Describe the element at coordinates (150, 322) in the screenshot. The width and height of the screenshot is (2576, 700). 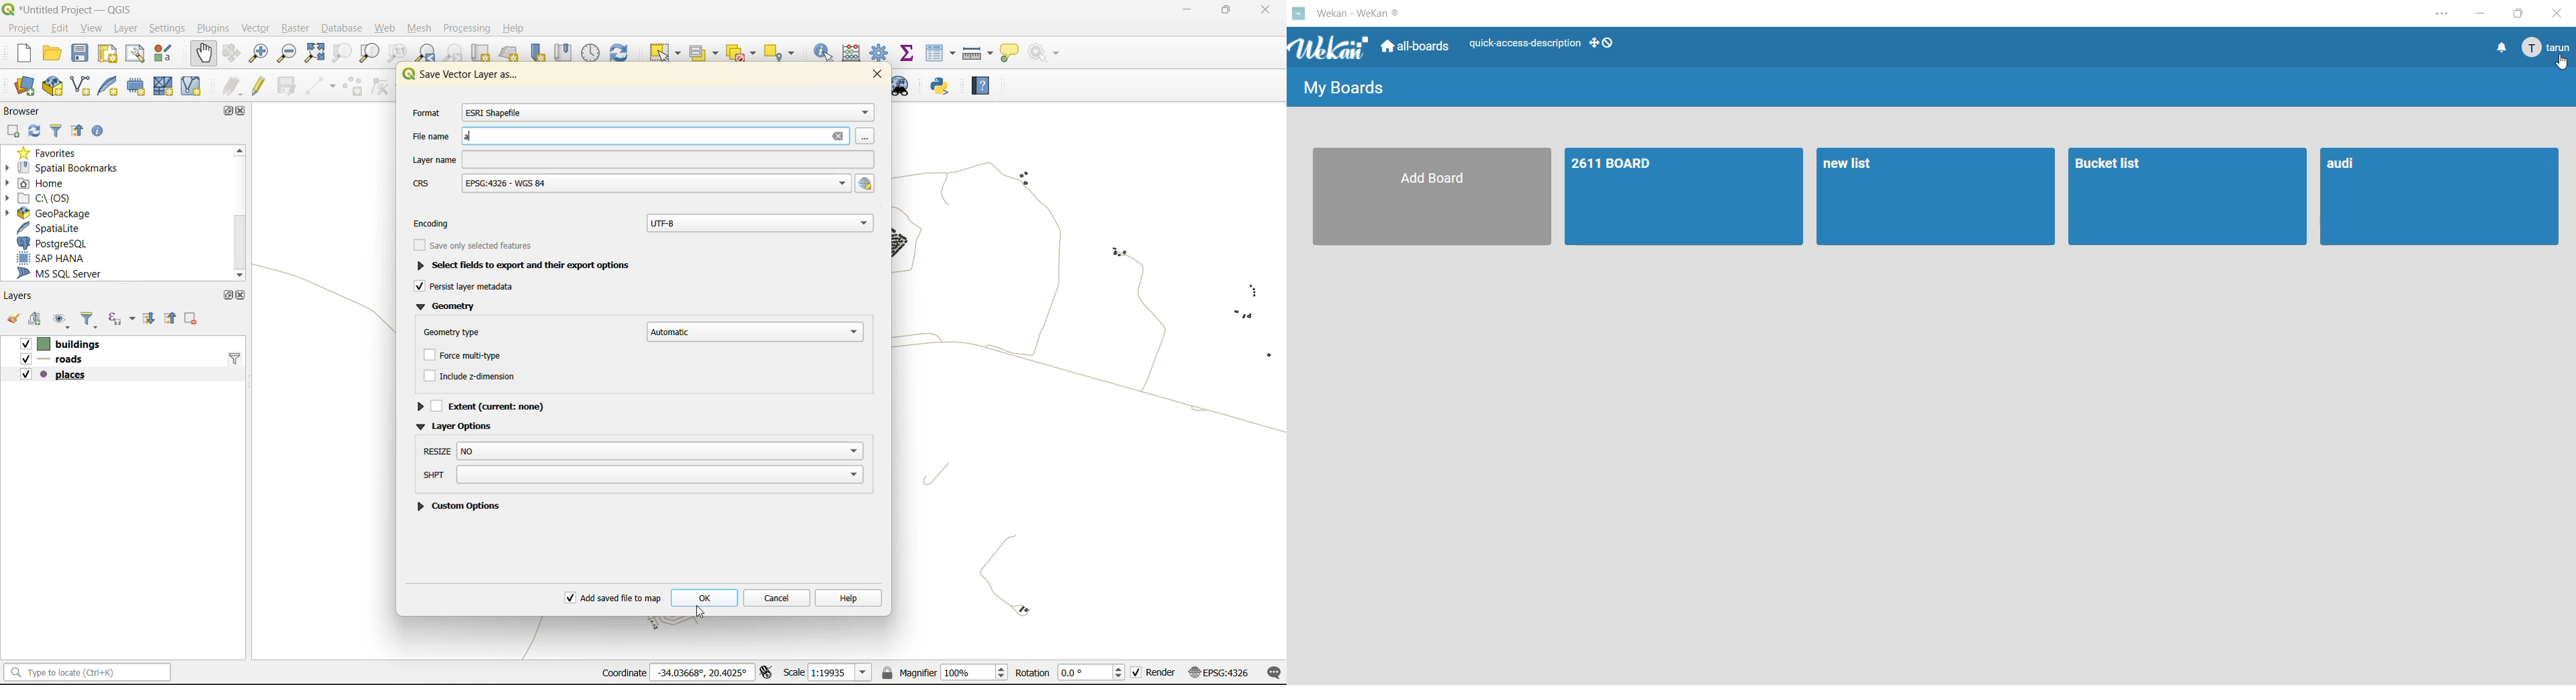
I see `expand all` at that location.